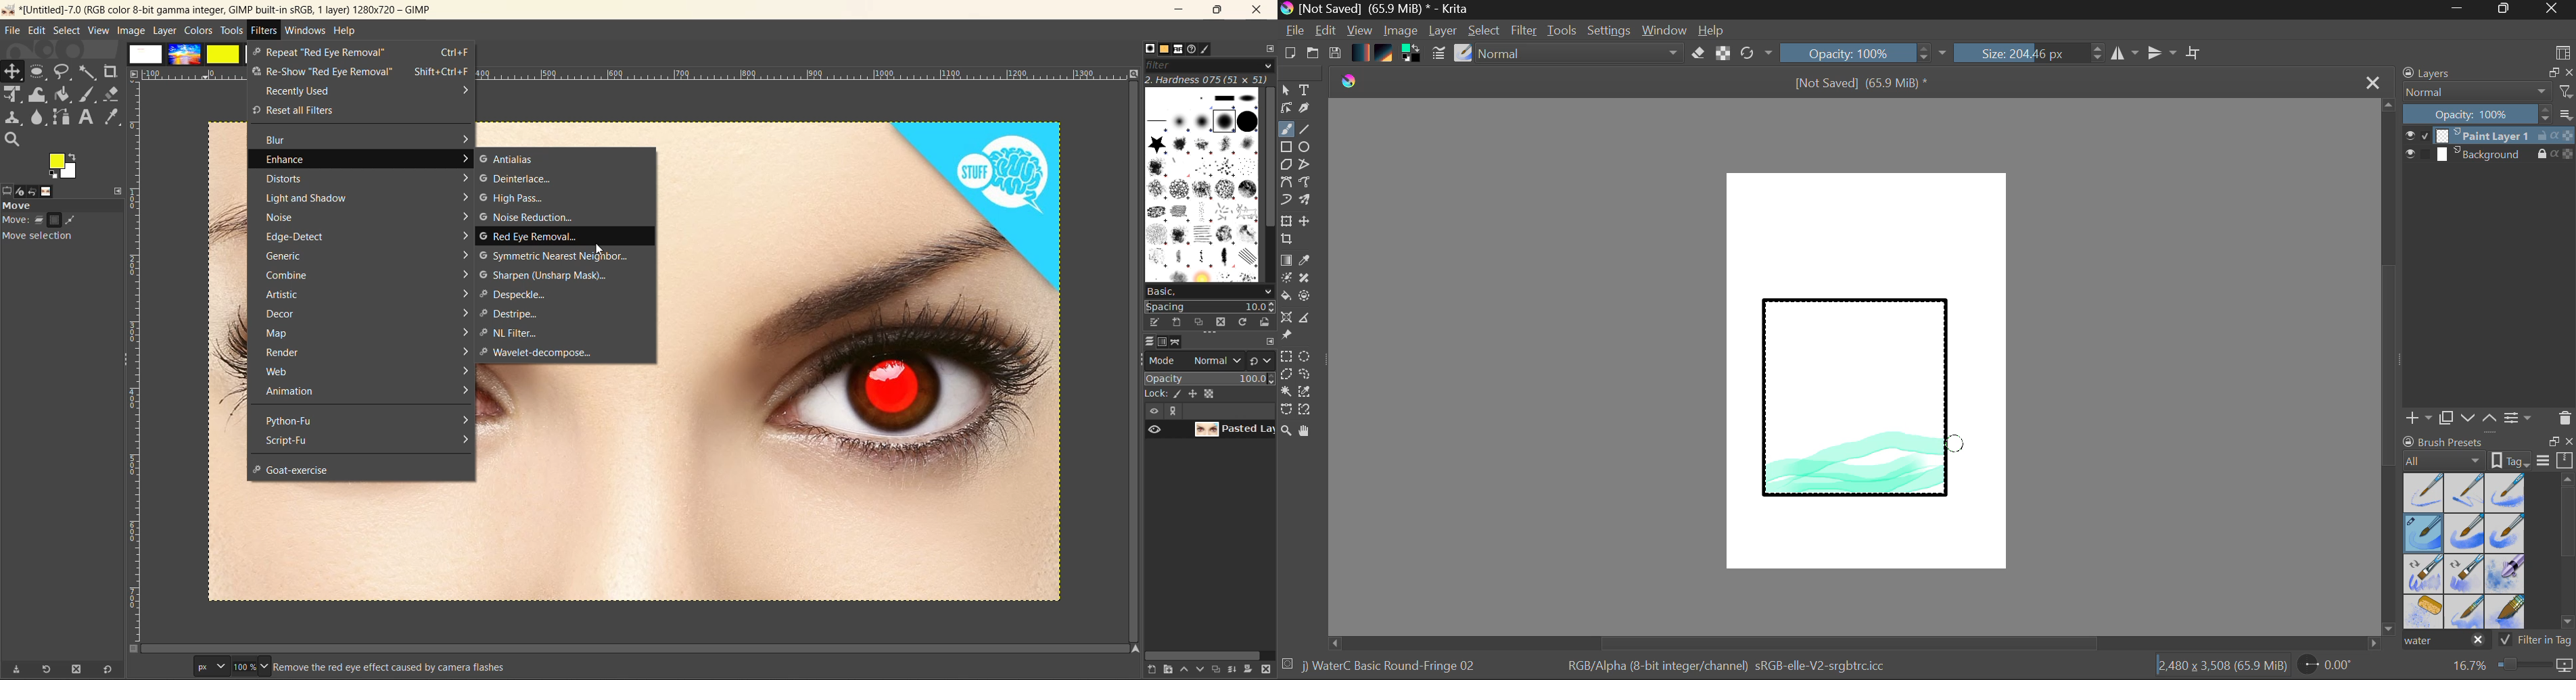 The image size is (2576, 700). Describe the element at coordinates (1289, 55) in the screenshot. I see `New` at that location.